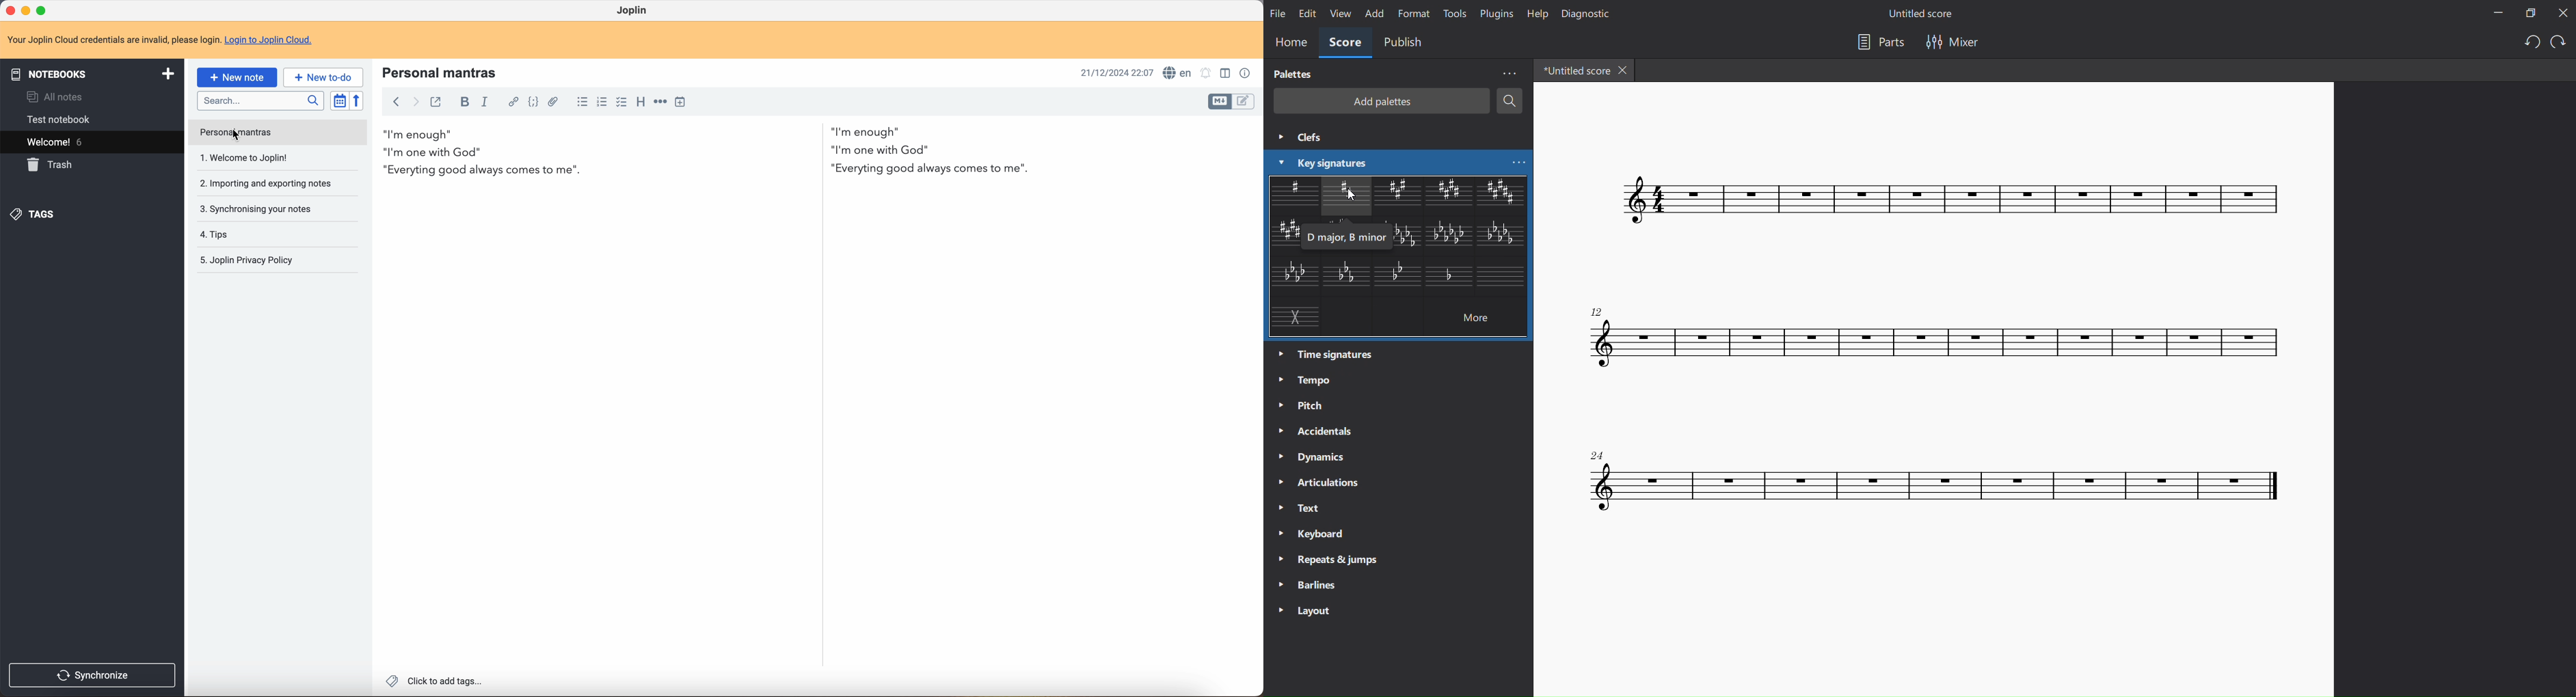 The height and width of the screenshot is (700, 2576). What do you see at coordinates (1373, 12) in the screenshot?
I see `add` at bounding box center [1373, 12].